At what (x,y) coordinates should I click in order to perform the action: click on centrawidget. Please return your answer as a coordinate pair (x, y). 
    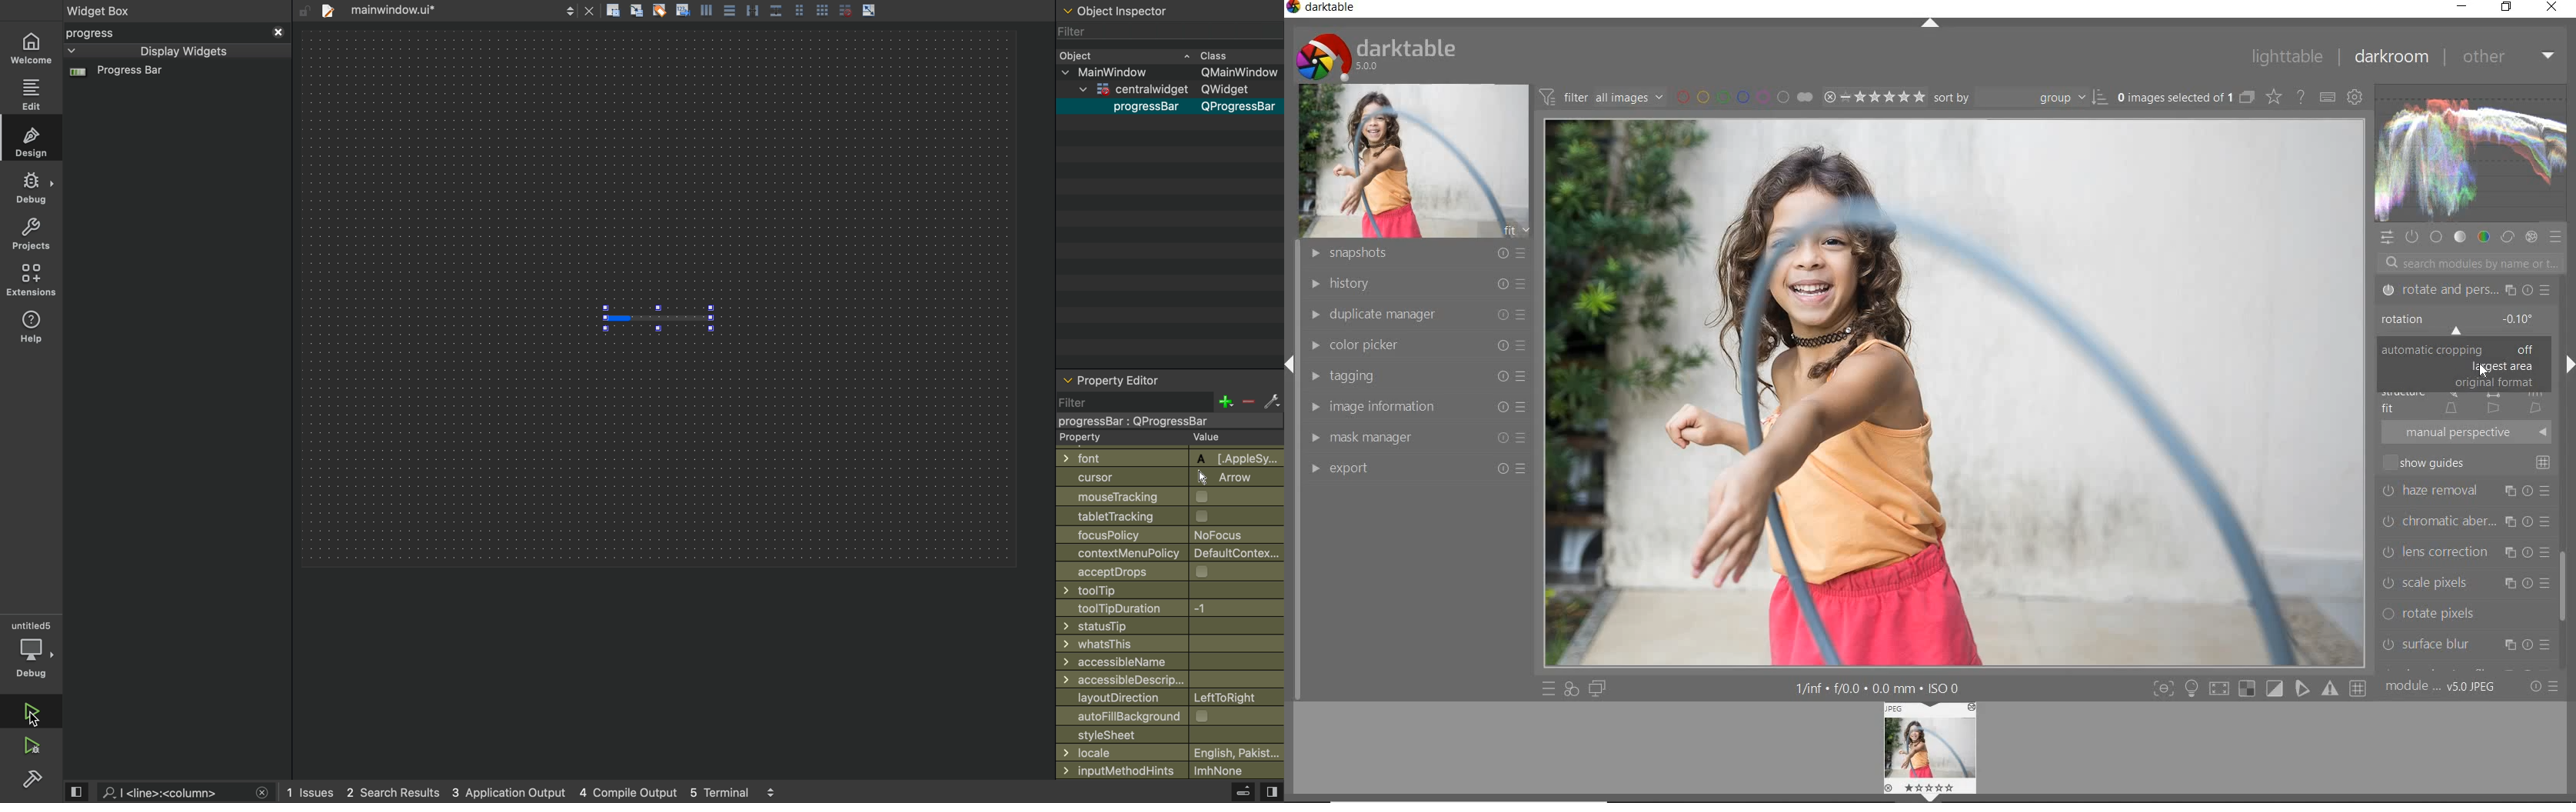
    Looking at the image, I should click on (1164, 420).